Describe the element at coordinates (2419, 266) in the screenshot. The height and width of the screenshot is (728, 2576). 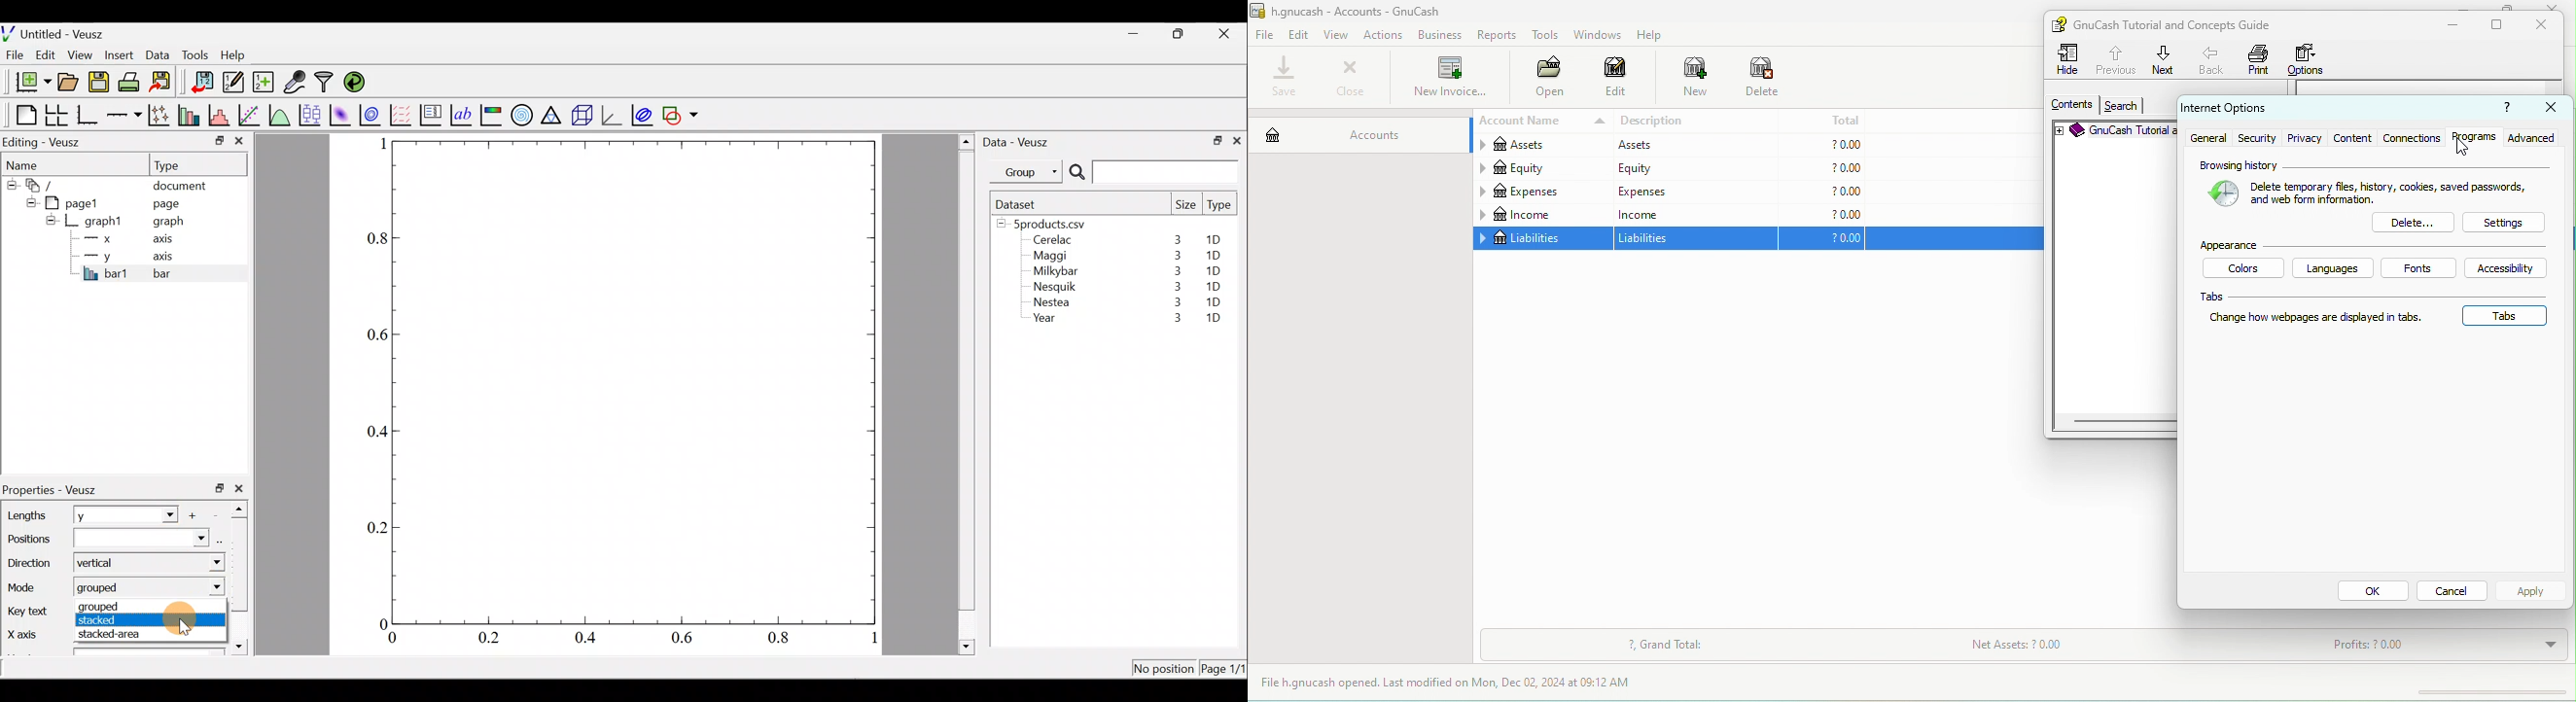
I see `fonts` at that location.